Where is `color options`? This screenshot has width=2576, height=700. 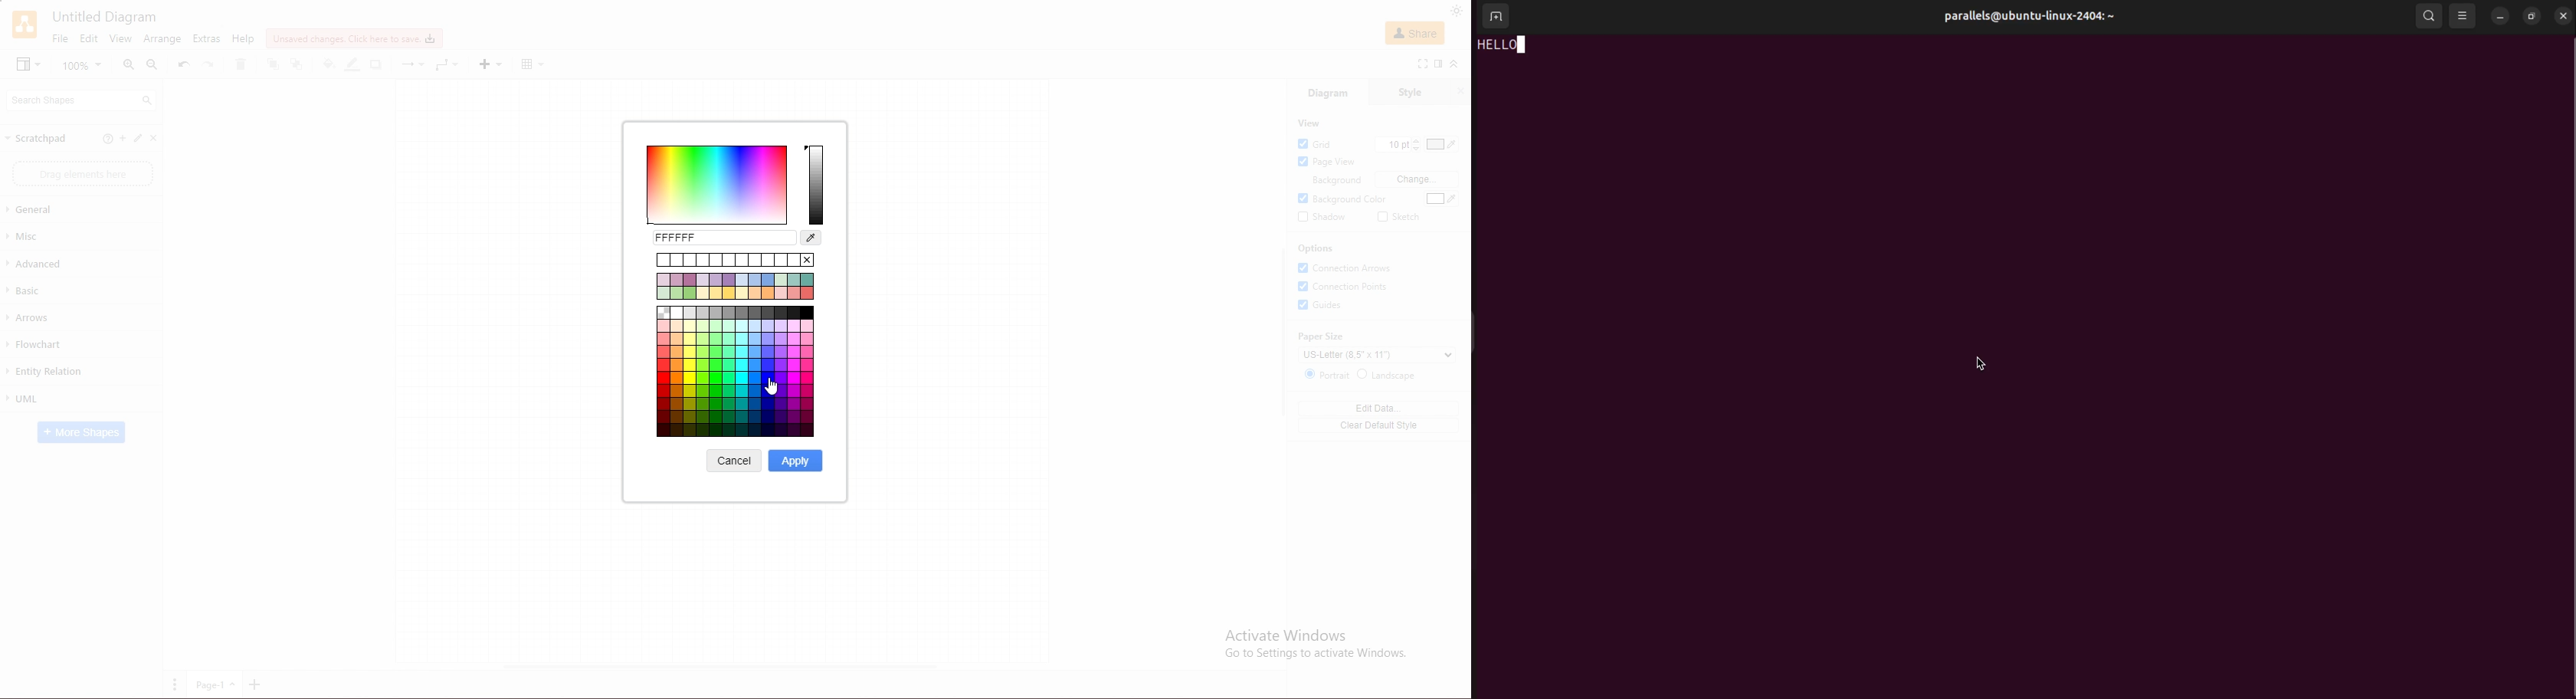
color options is located at coordinates (719, 185).